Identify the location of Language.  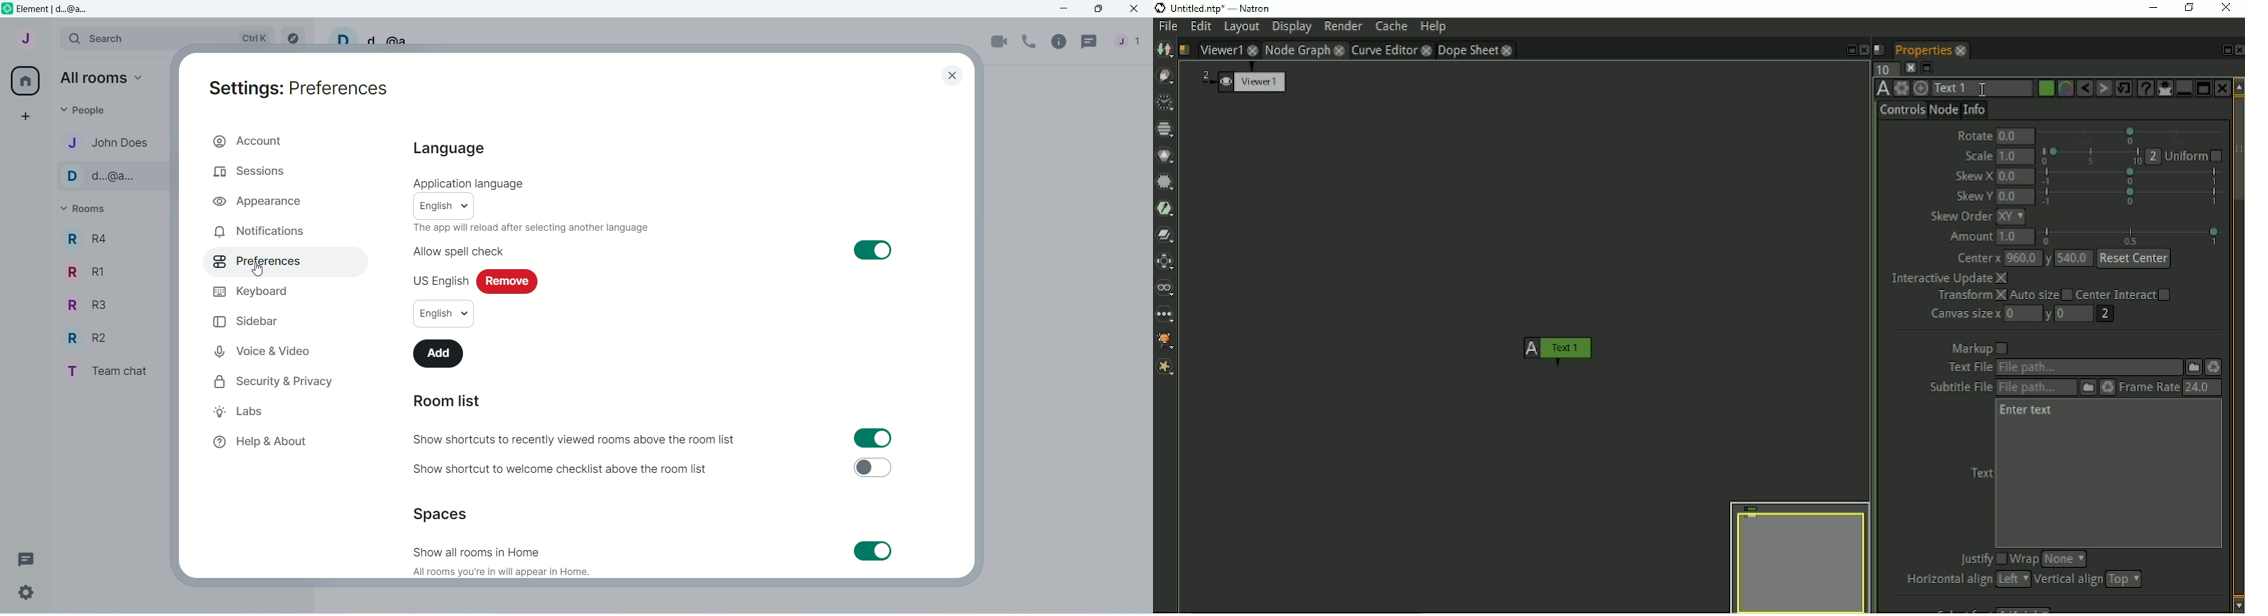
(455, 150).